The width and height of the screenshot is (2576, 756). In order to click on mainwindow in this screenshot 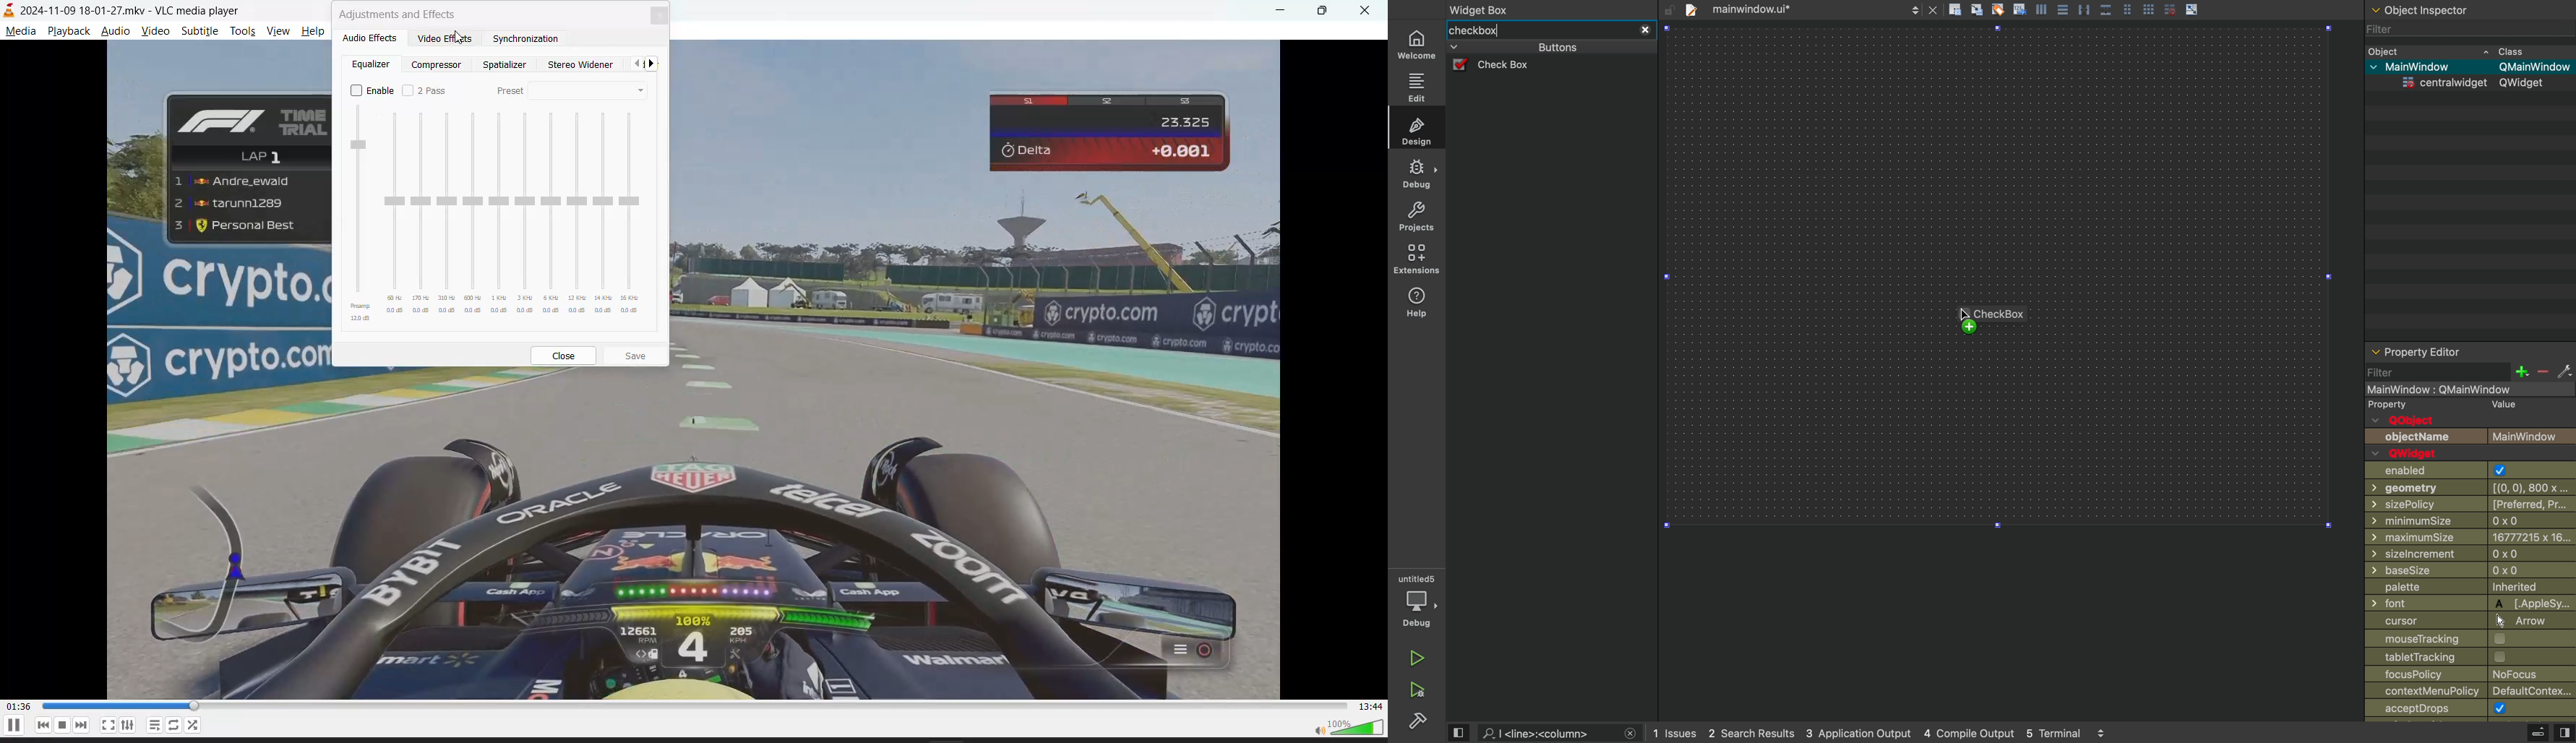, I will do `click(2457, 390)`.